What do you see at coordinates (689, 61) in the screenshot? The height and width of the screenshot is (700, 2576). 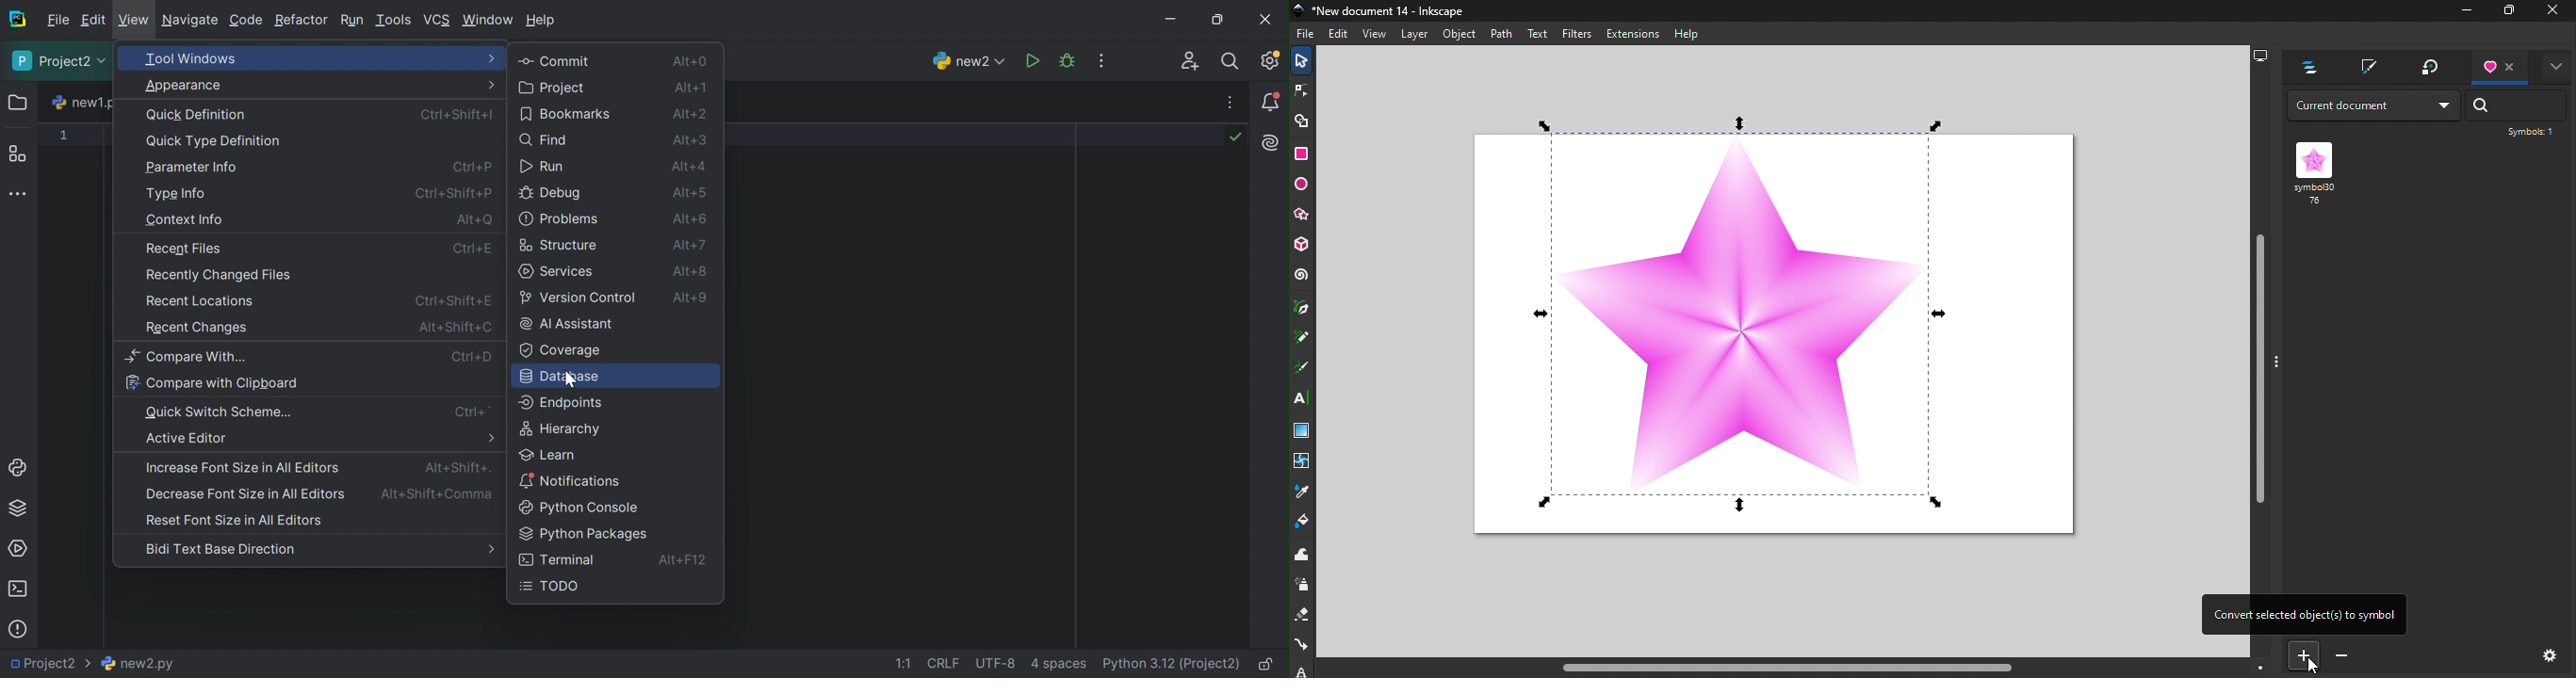 I see `Alt+0` at bounding box center [689, 61].